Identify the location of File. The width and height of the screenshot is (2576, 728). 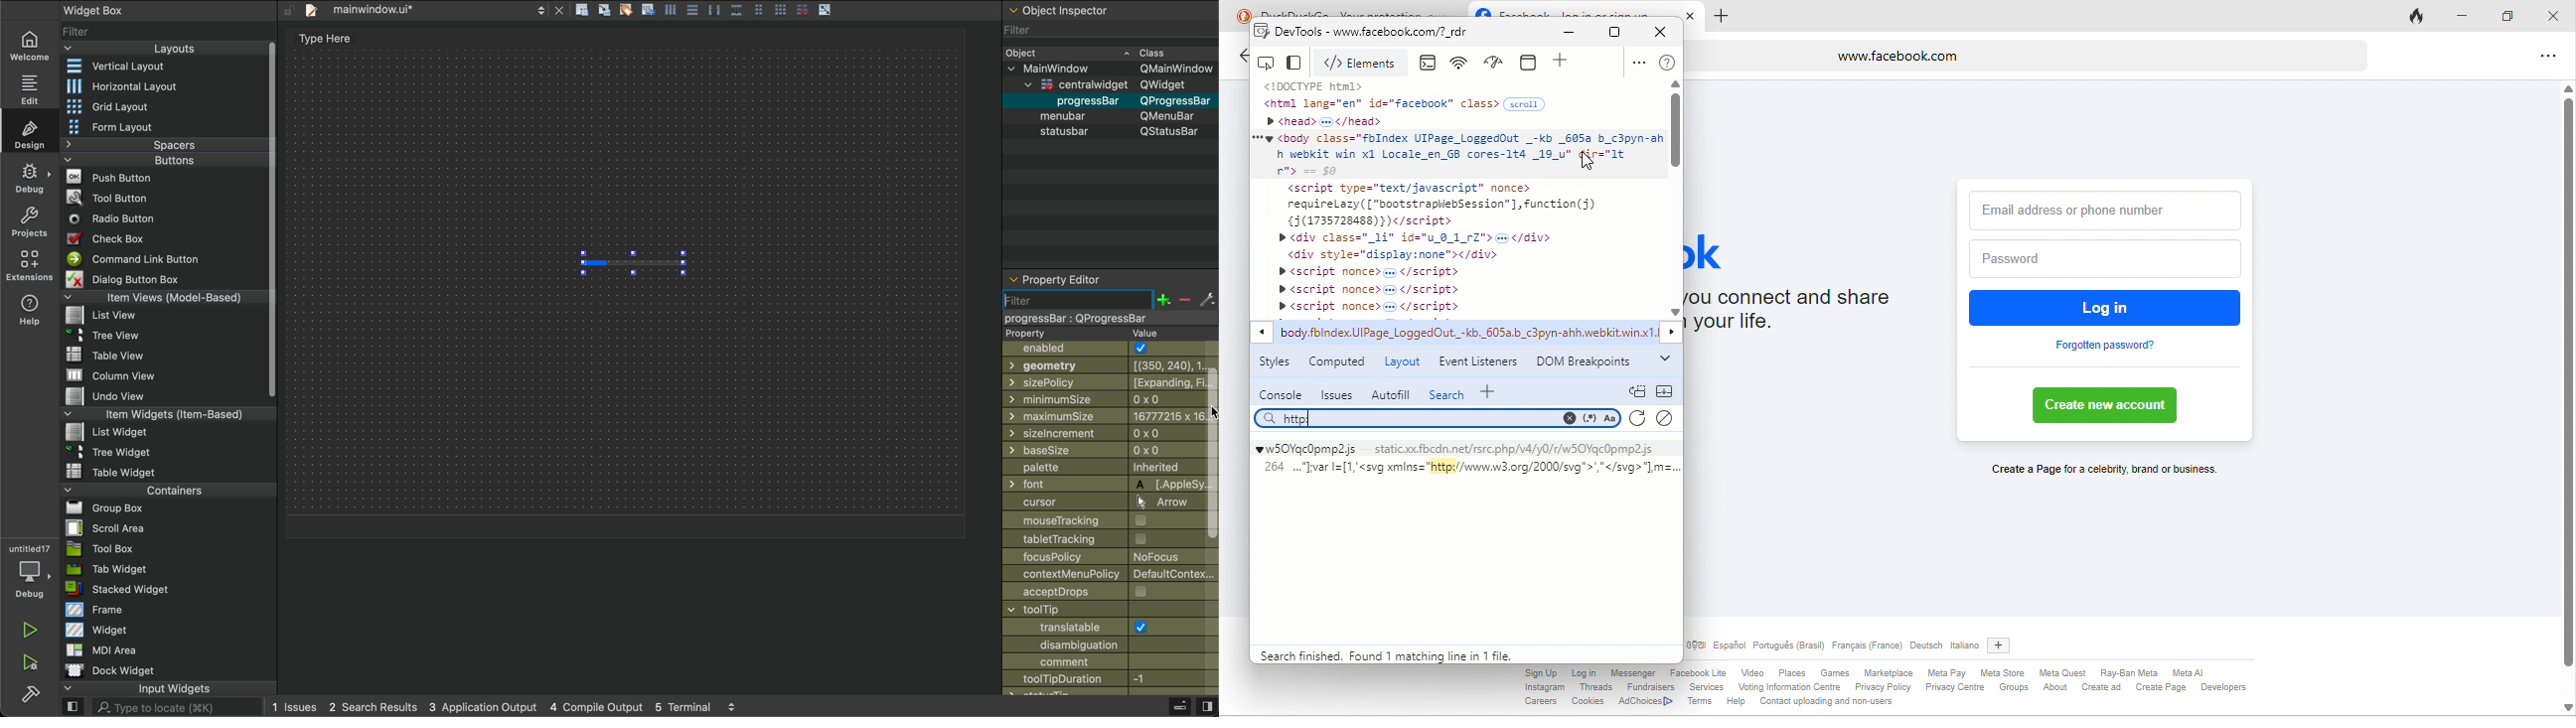
(112, 471).